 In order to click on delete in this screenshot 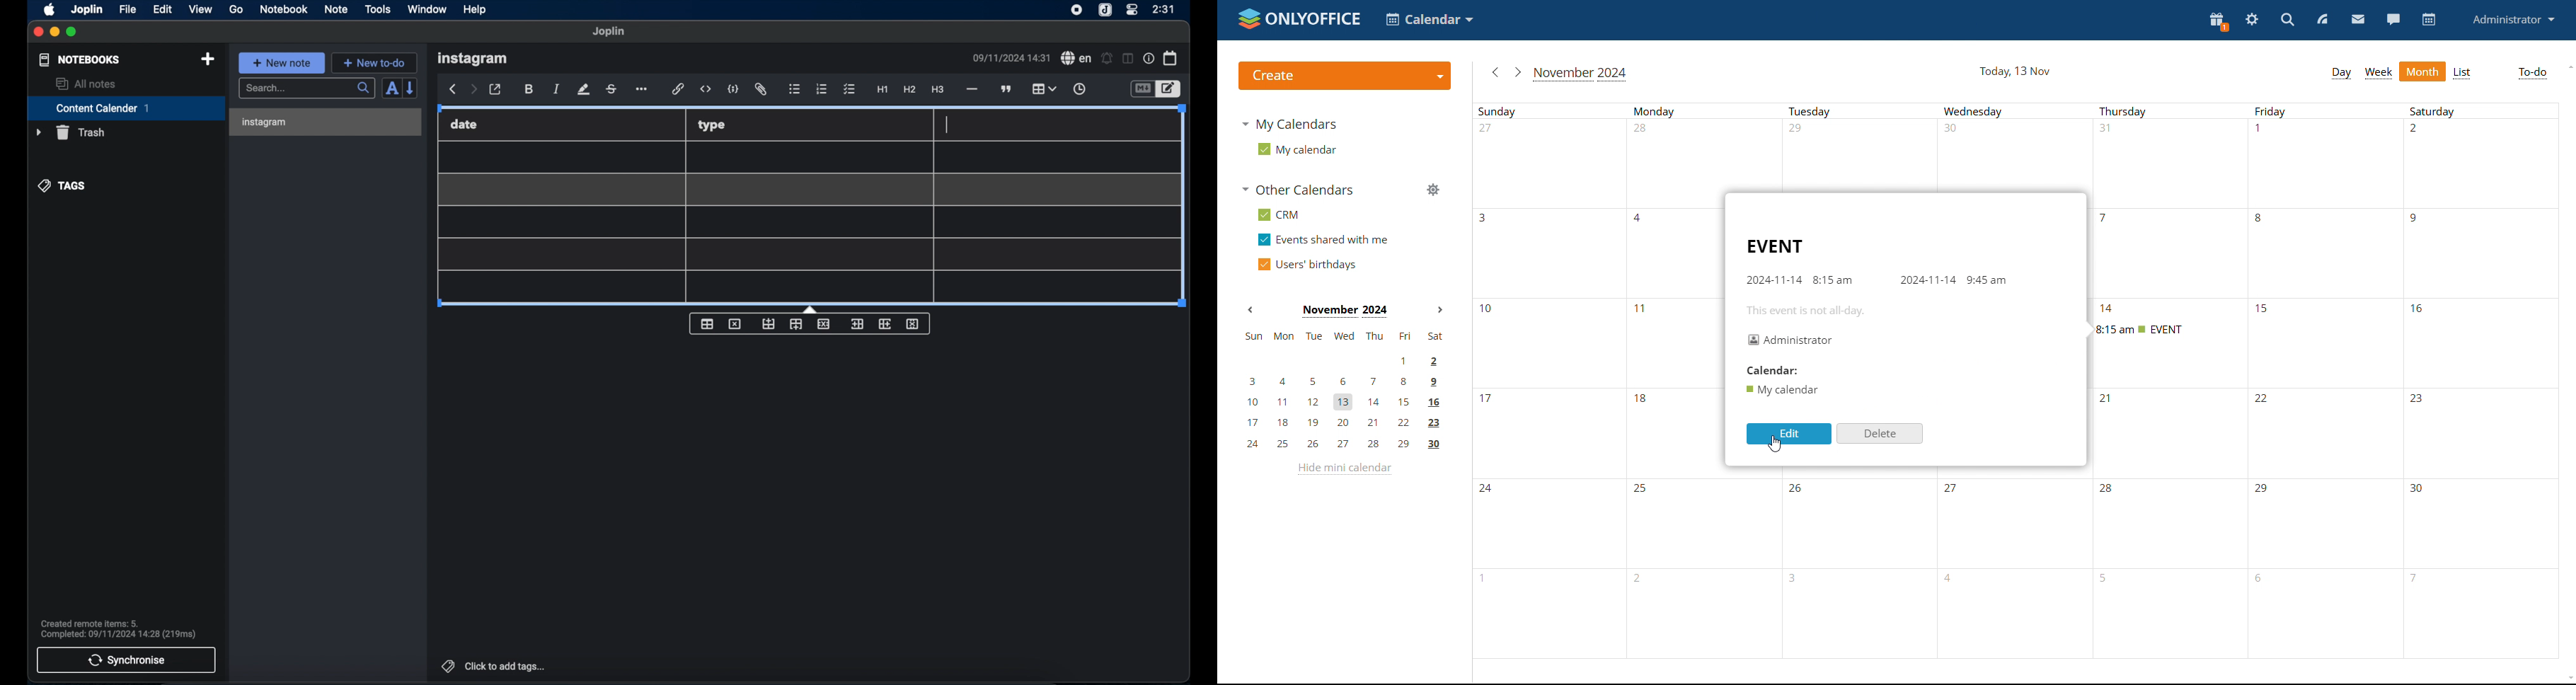, I will do `click(1878, 433)`.